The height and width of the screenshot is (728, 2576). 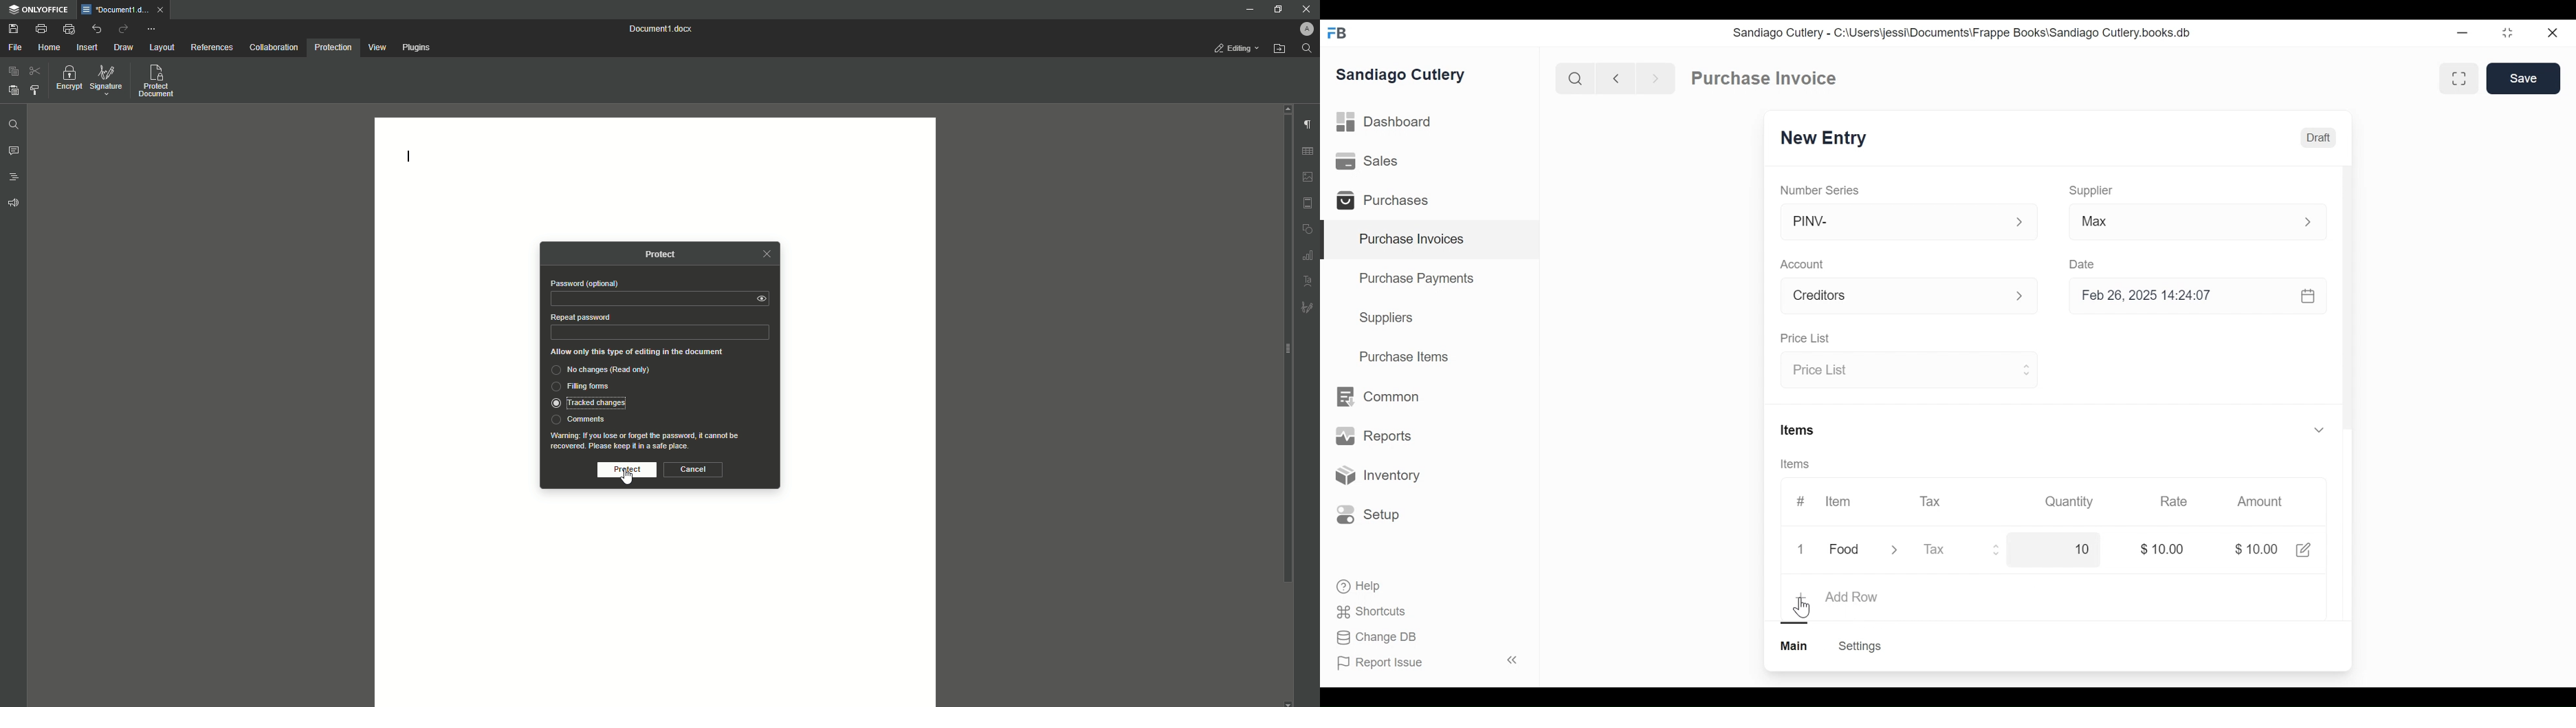 I want to click on Paste, so click(x=12, y=74).